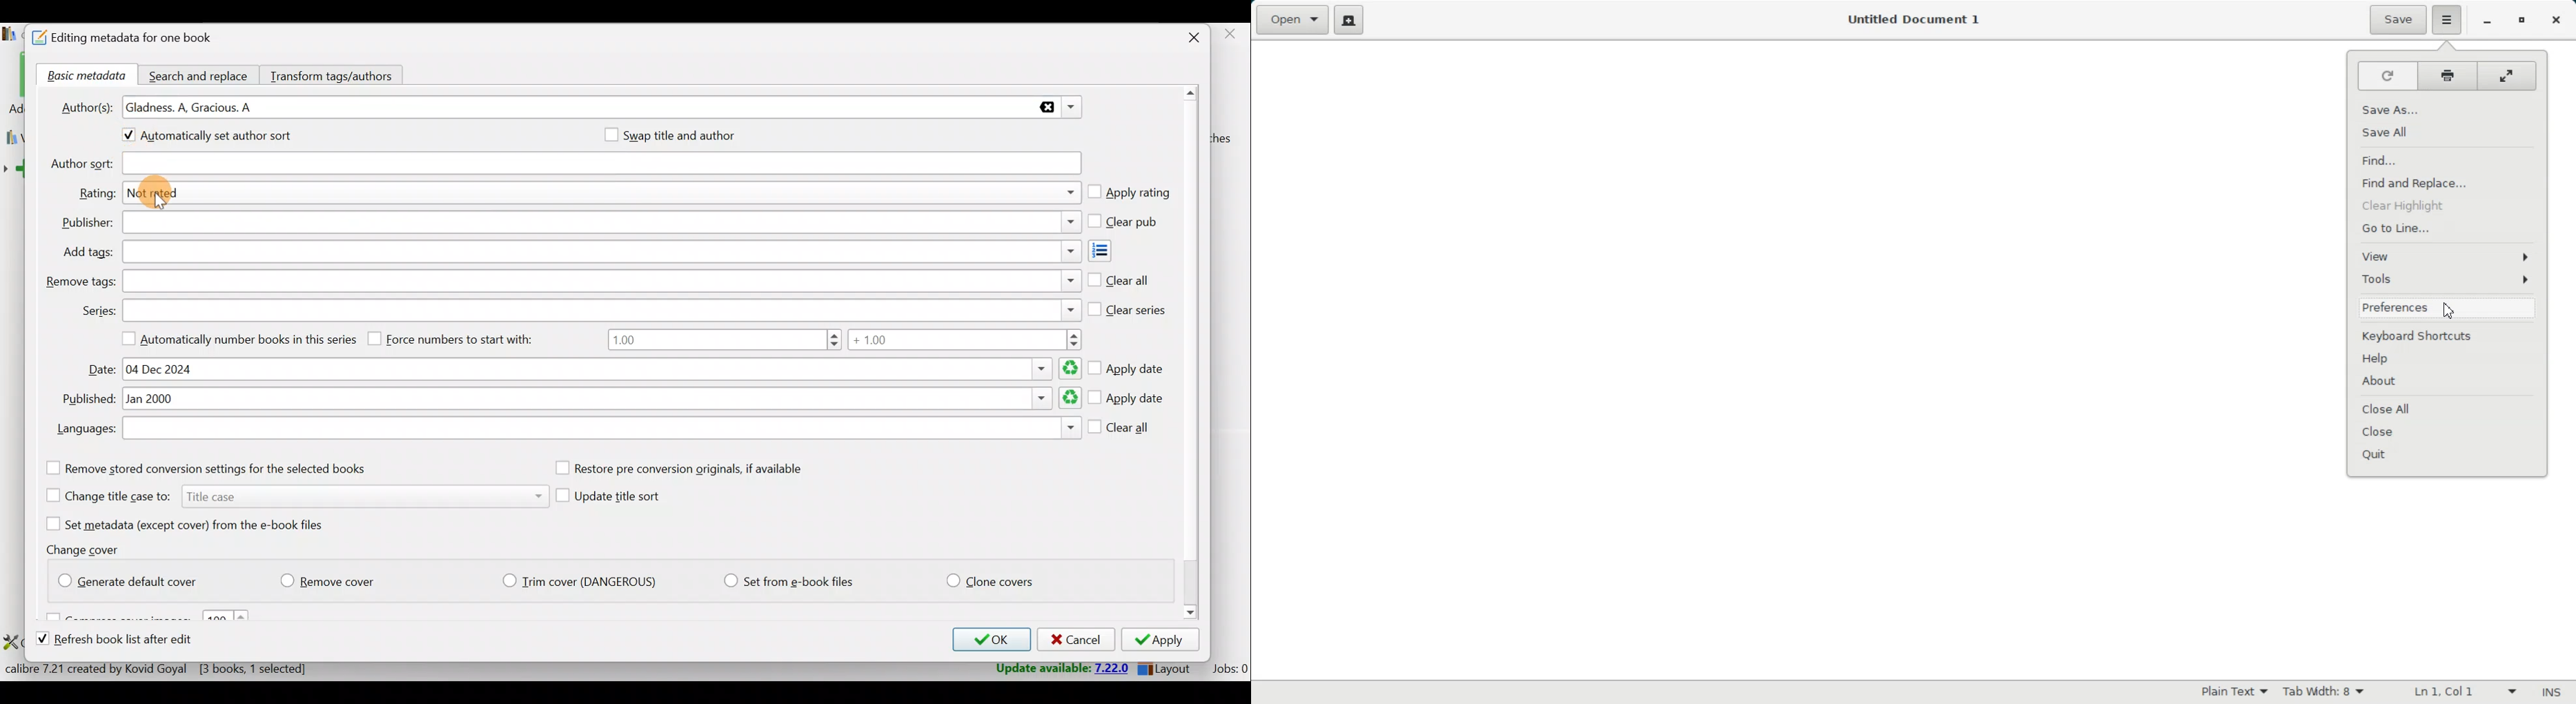 This screenshot has width=2576, height=728. Describe the element at coordinates (2461, 693) in the screenshot. I see `Line Column` at that location.